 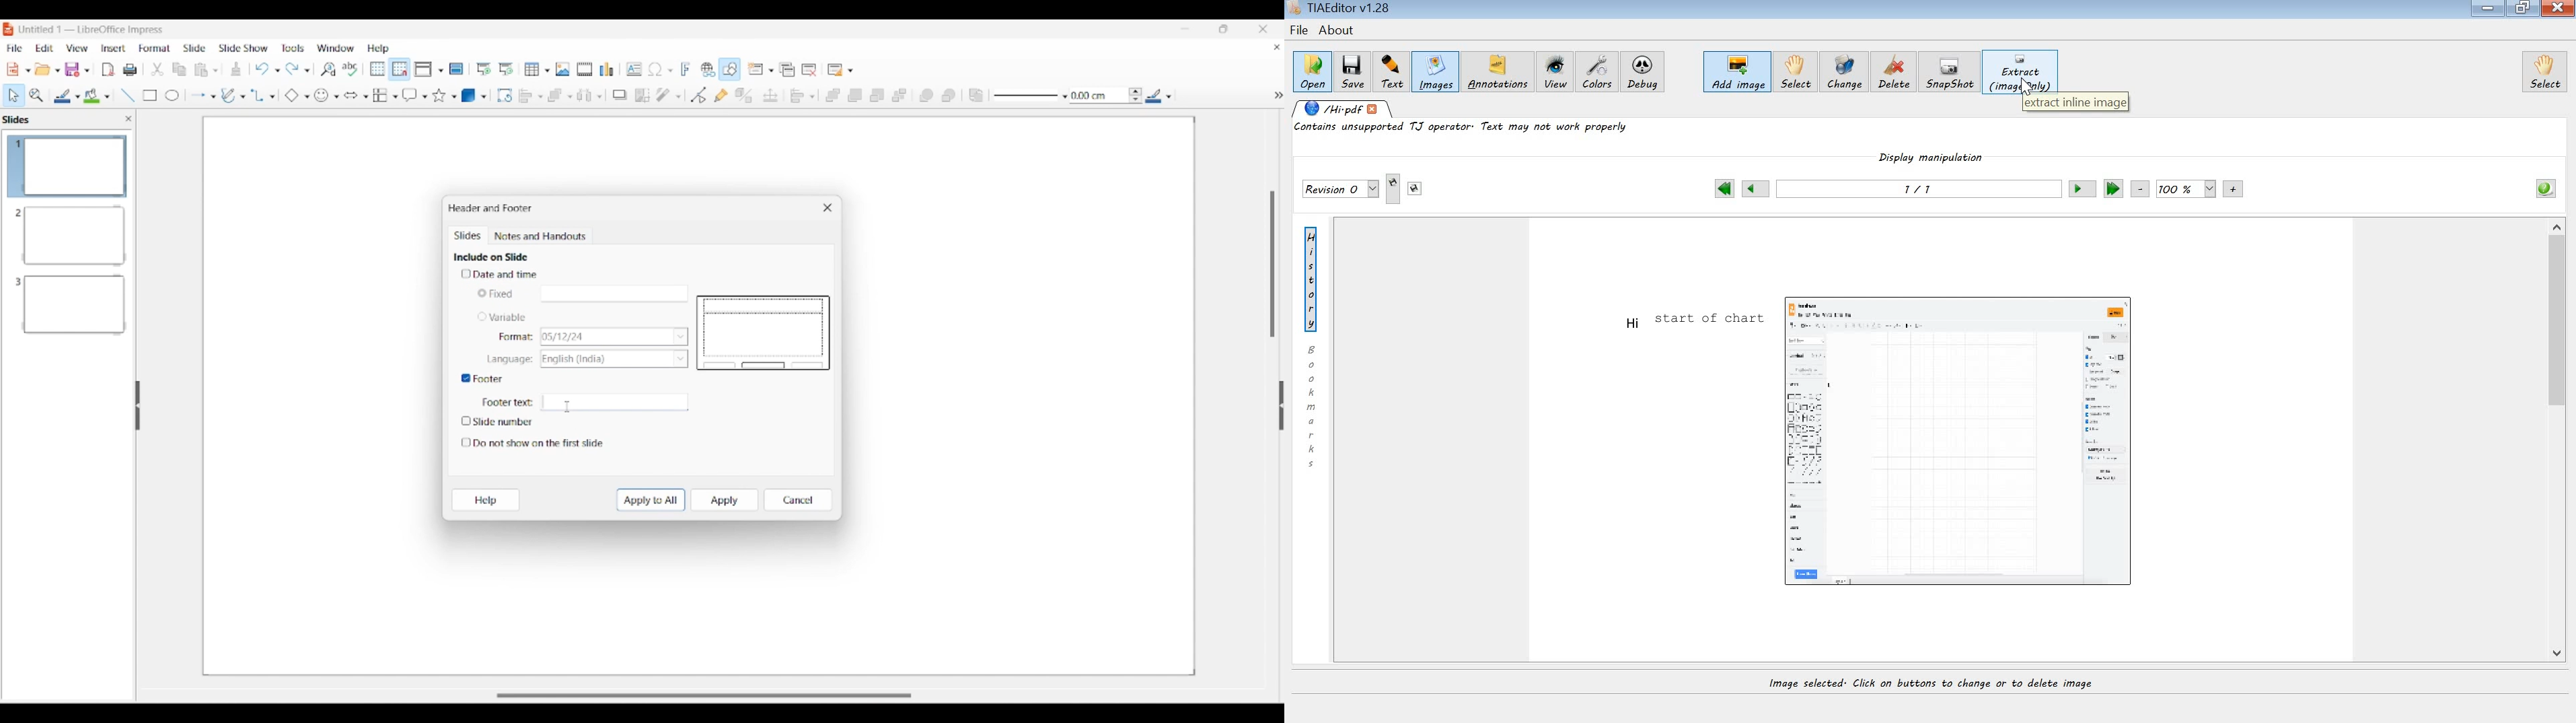 I want to click on Star and banner options, so click(x=445, y=96).